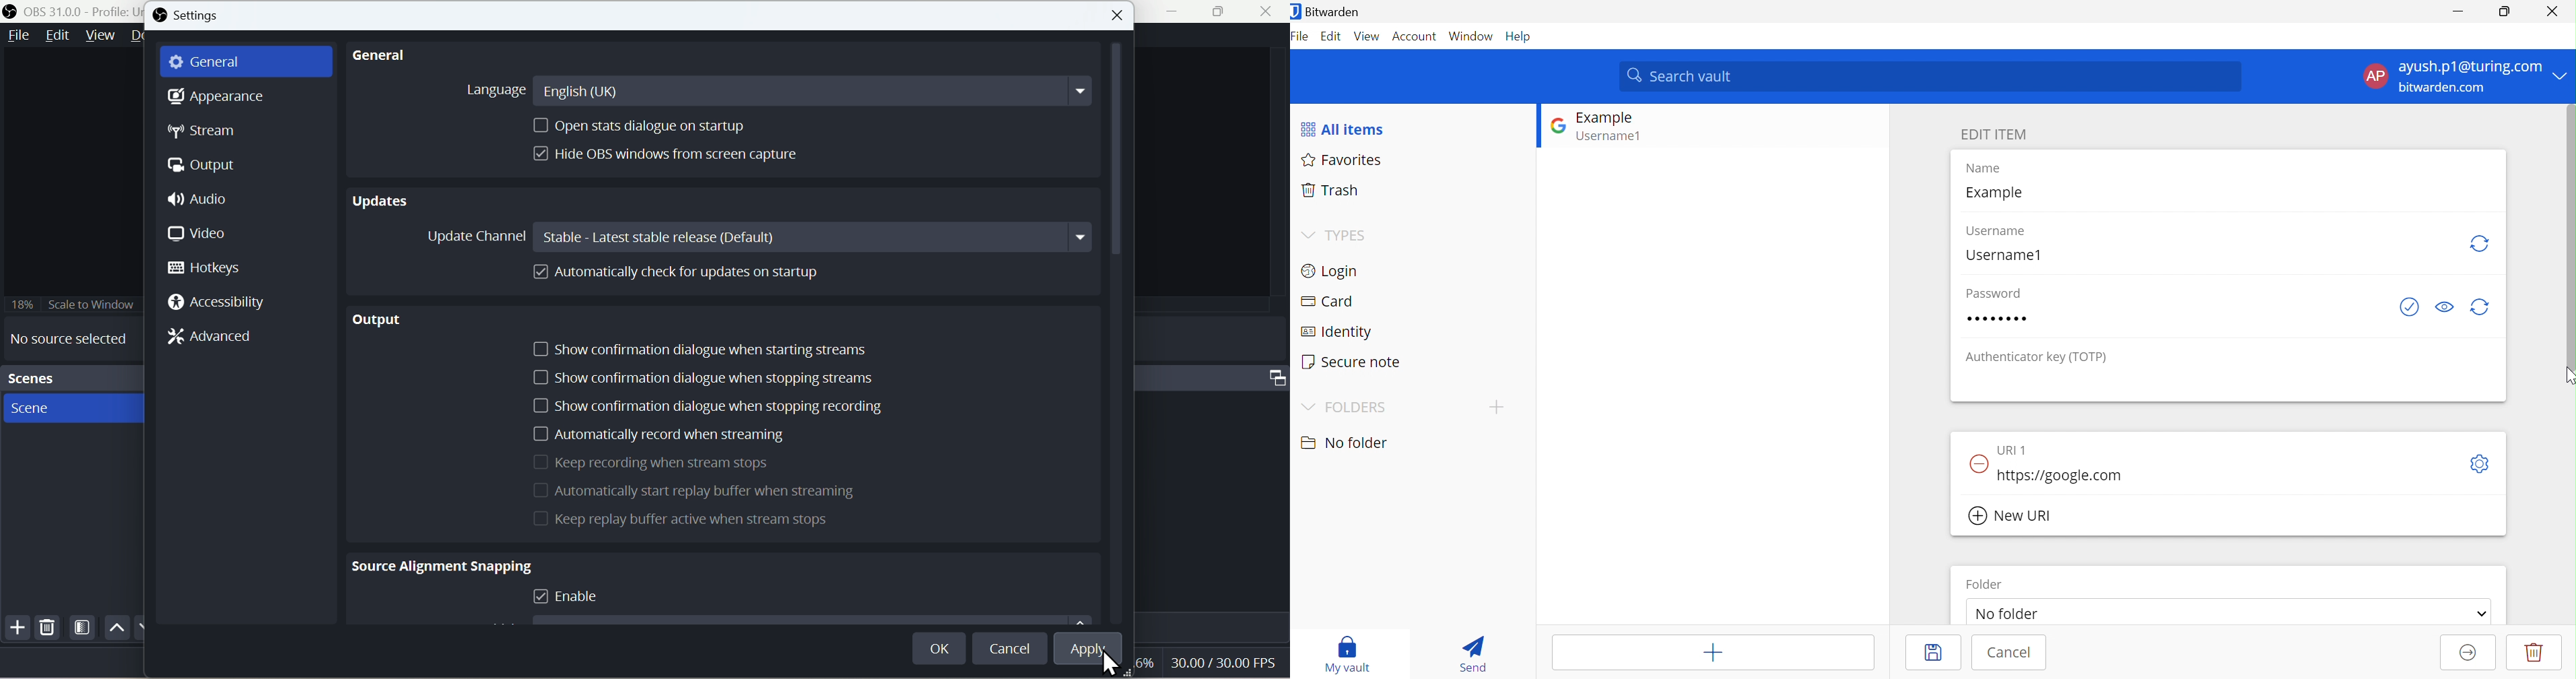 This screenshot has height=700, width=2576. What do you see at coordinates (1307, 232) in the screenshot?
I see `Drop Down` at bounding box center [1307, 232].